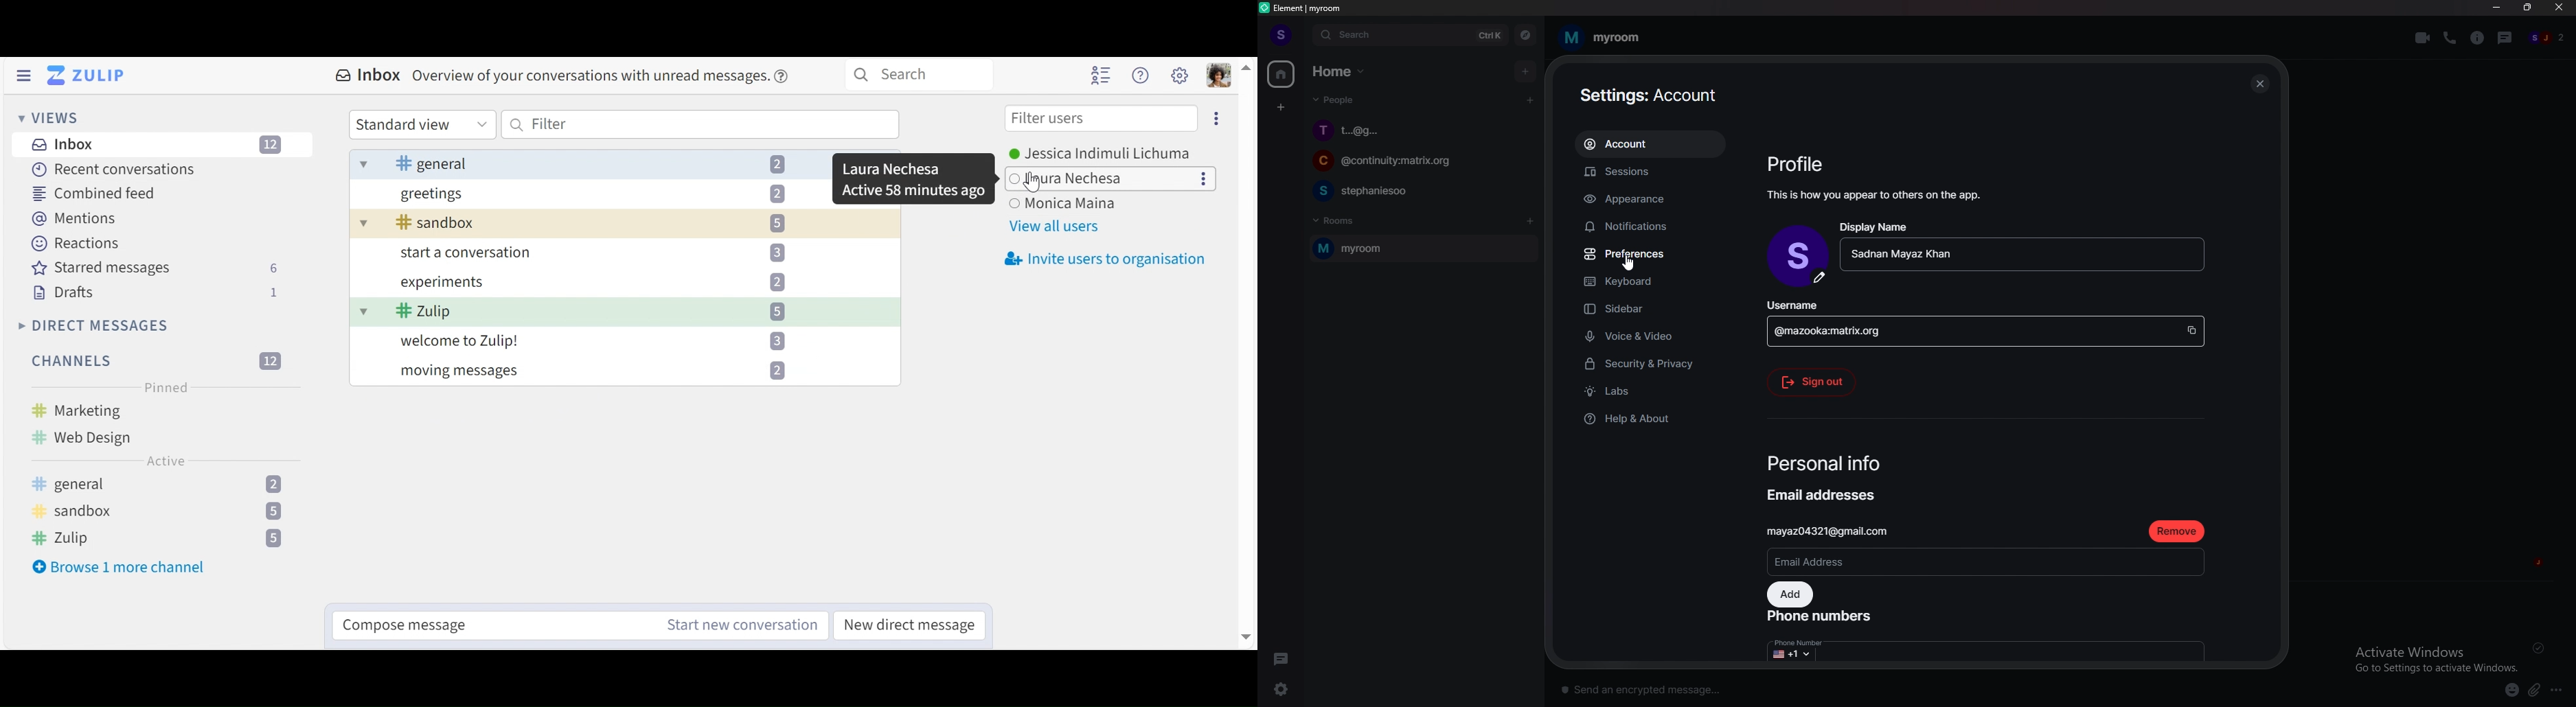  I want to click on Go to Home View (inbox), so click(87, 76).